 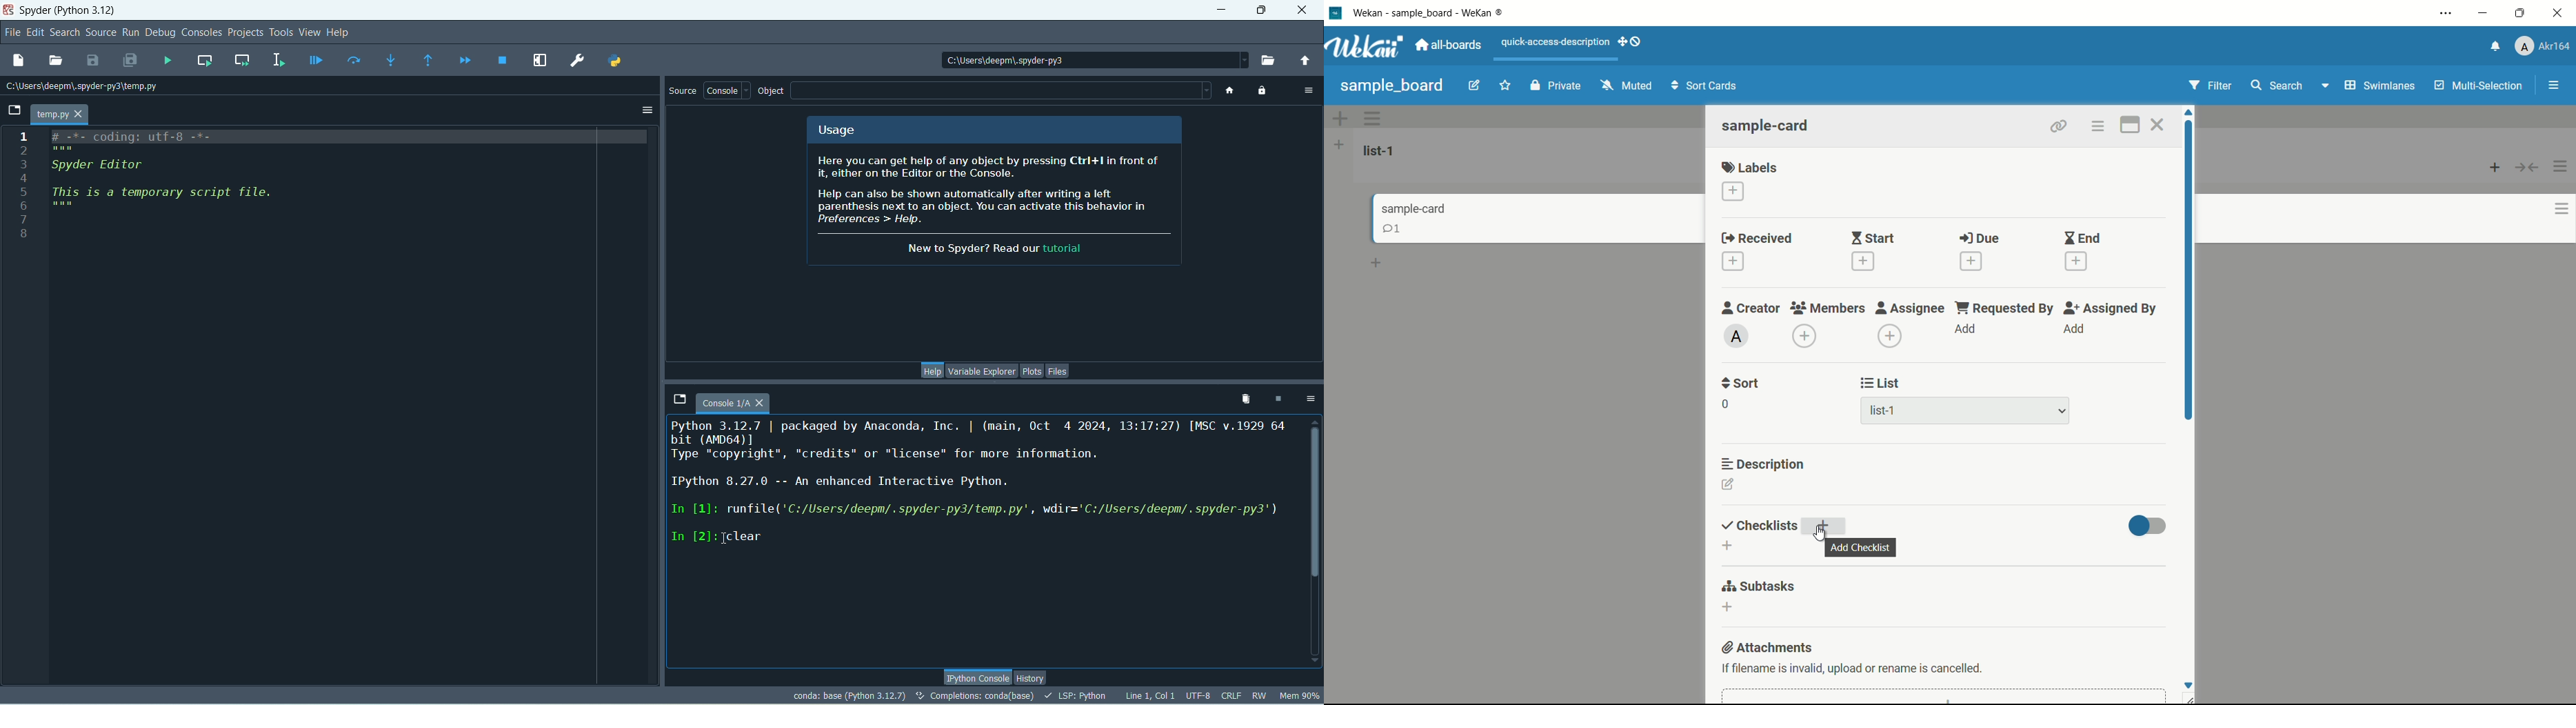 What do you see at coordinates (614, 61) in the screenshot?
I see `Pythonpath manager` at bounding box center [614, 61].